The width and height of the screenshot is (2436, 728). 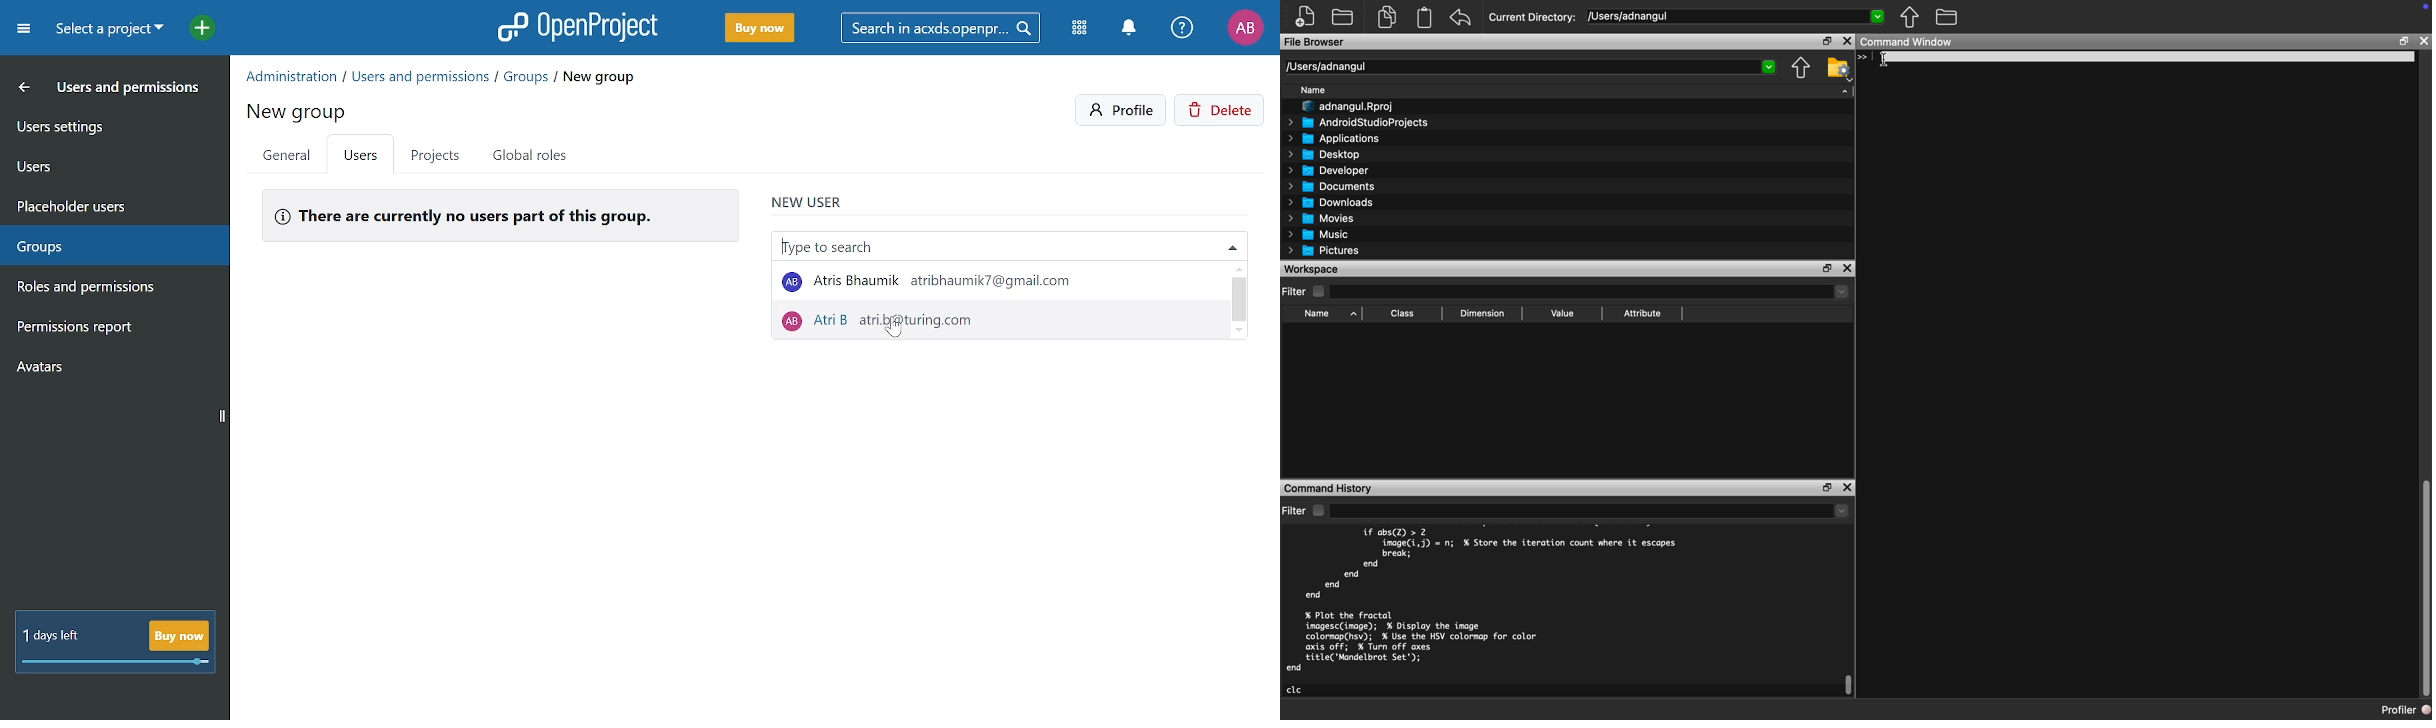 I want to click on Users, so click(x=112, y=163).